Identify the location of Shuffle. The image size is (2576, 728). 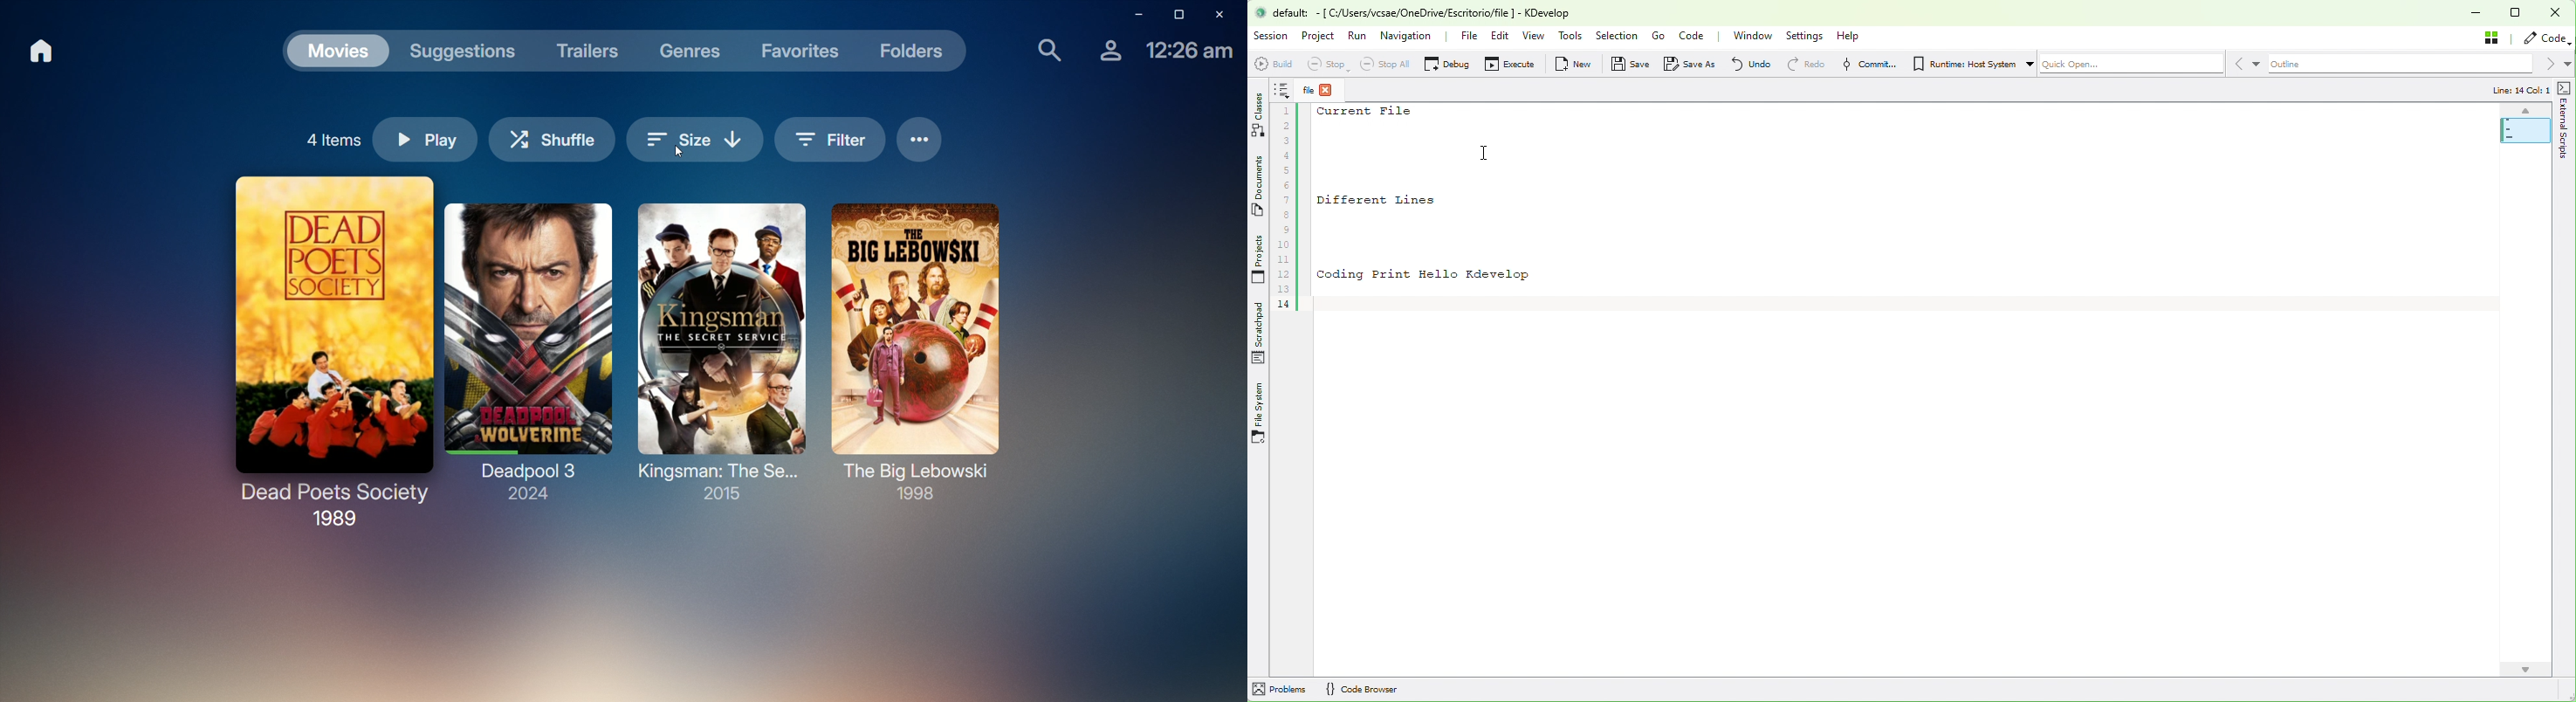
(554, 136).